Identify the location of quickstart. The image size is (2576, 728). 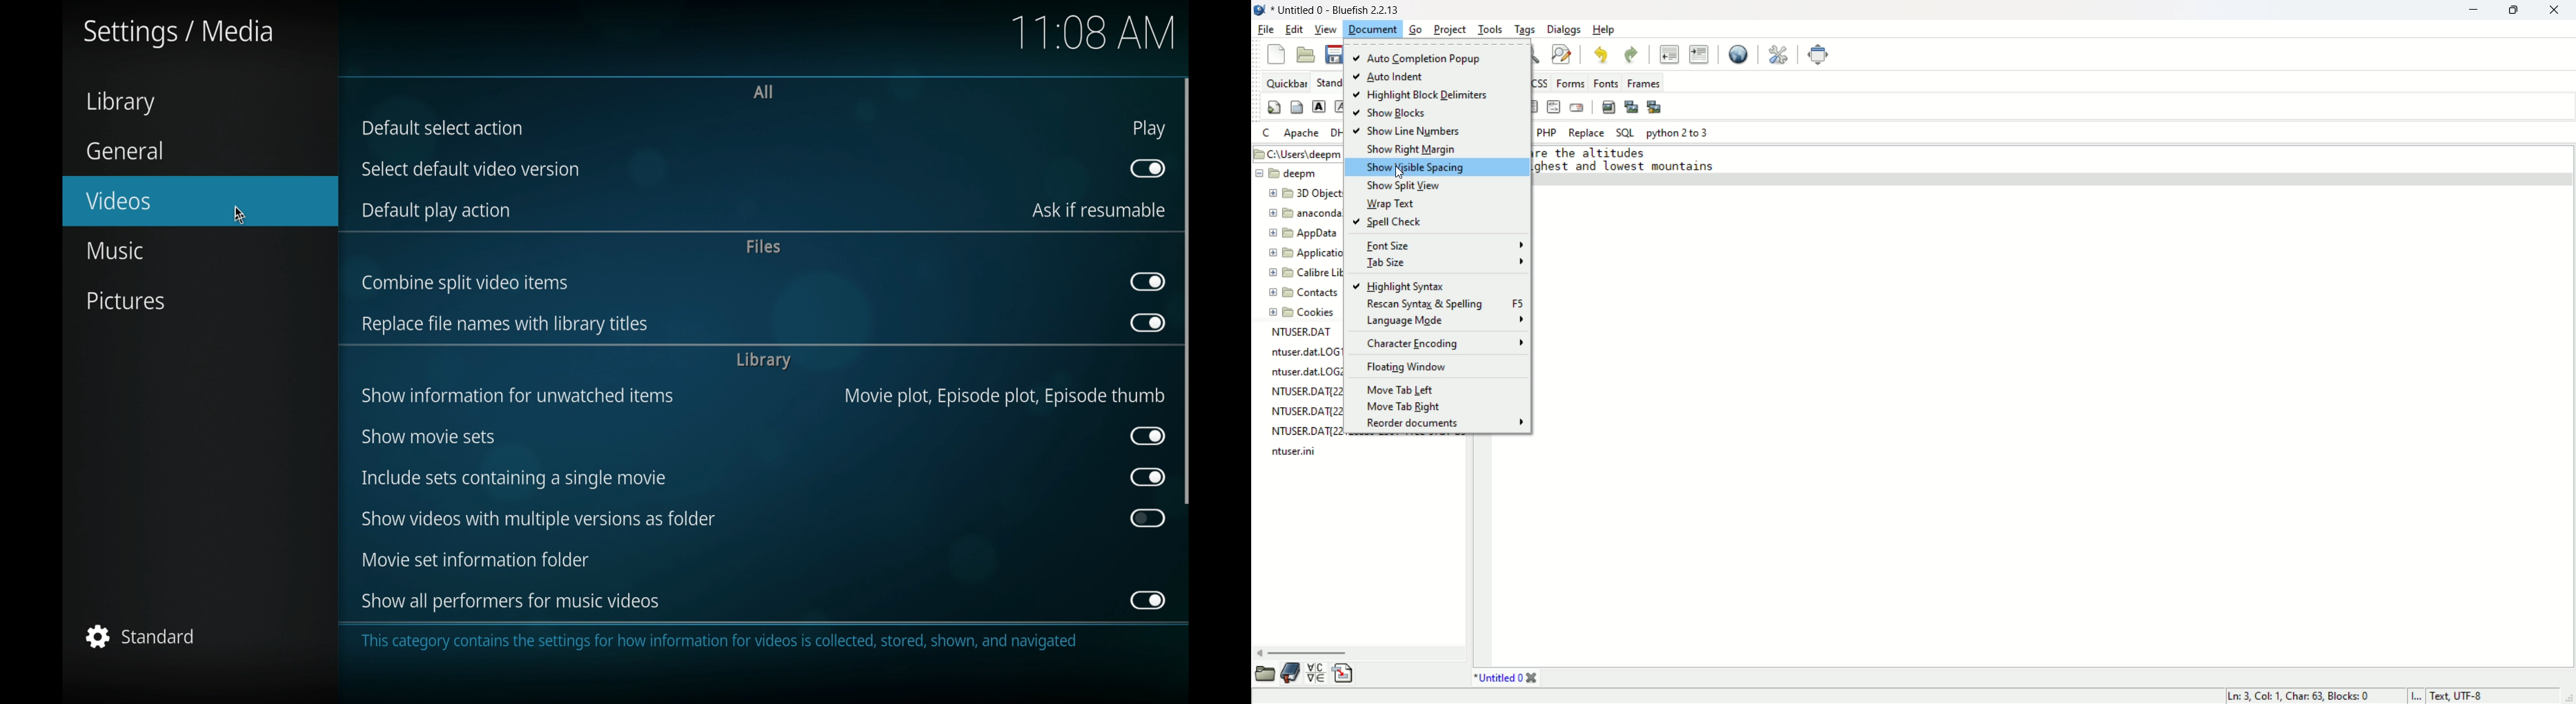
(1275, 108).